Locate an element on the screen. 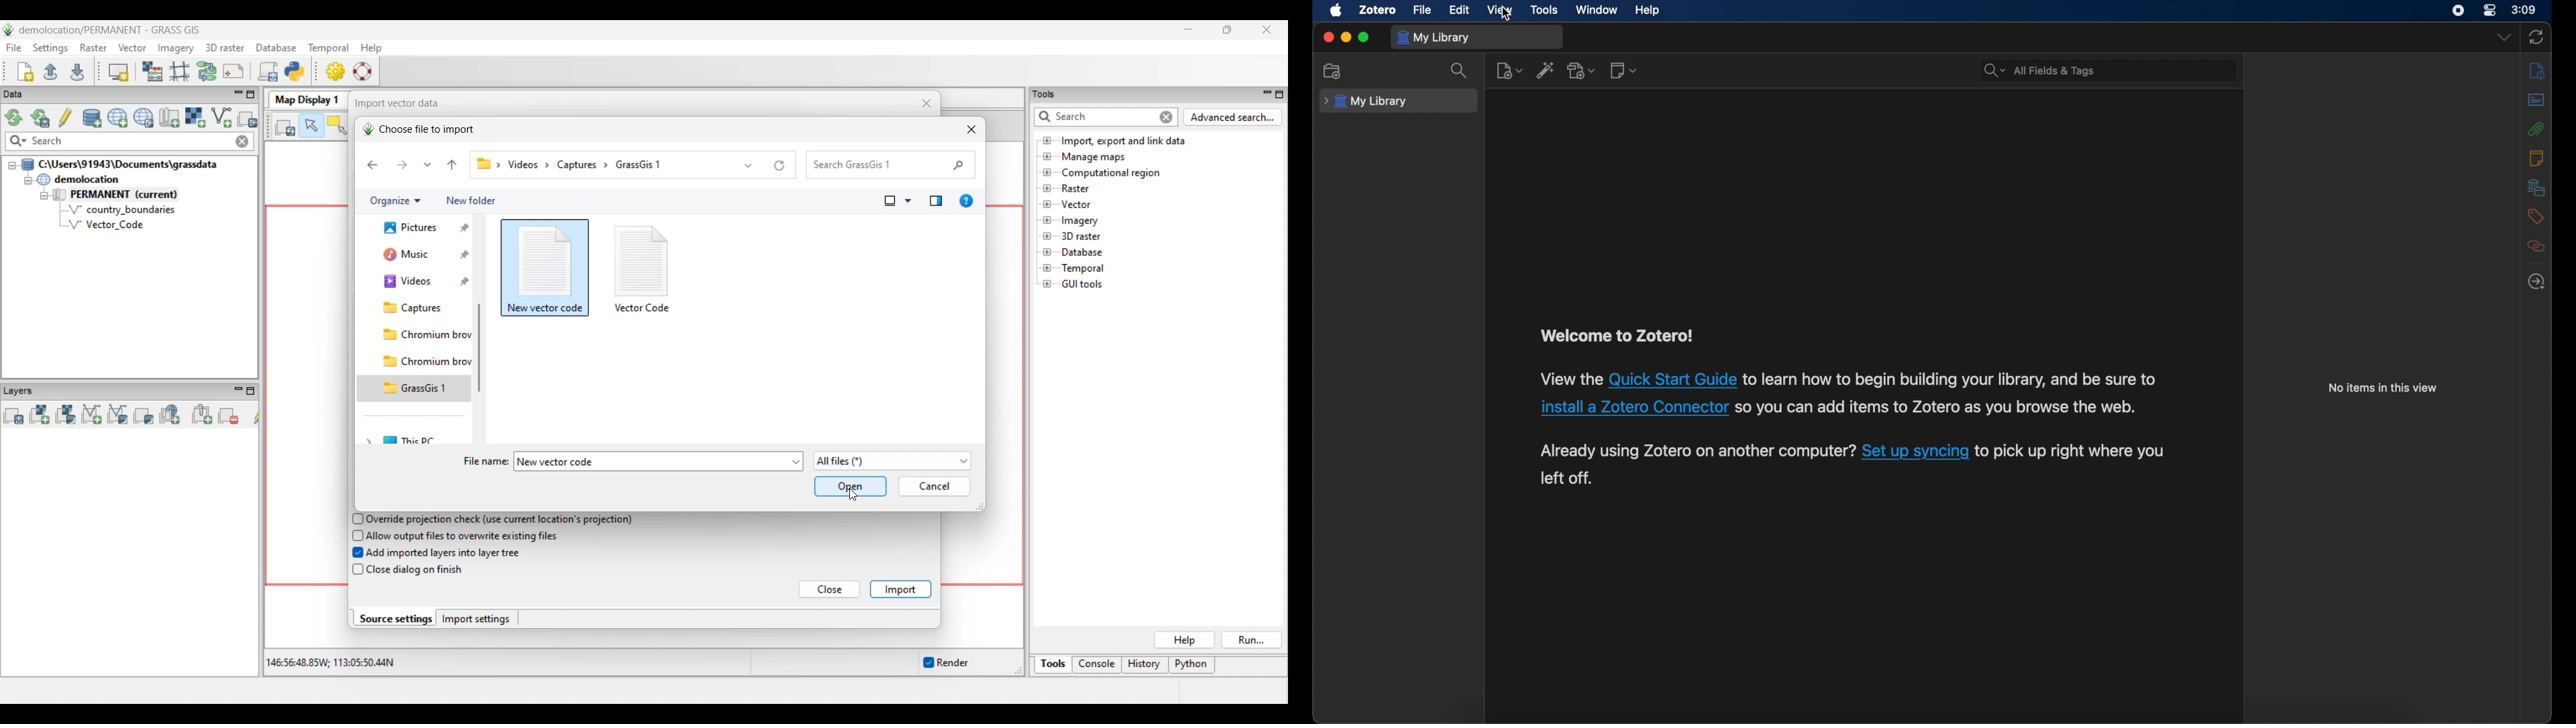  my library is located at coordinates (1434, 37).